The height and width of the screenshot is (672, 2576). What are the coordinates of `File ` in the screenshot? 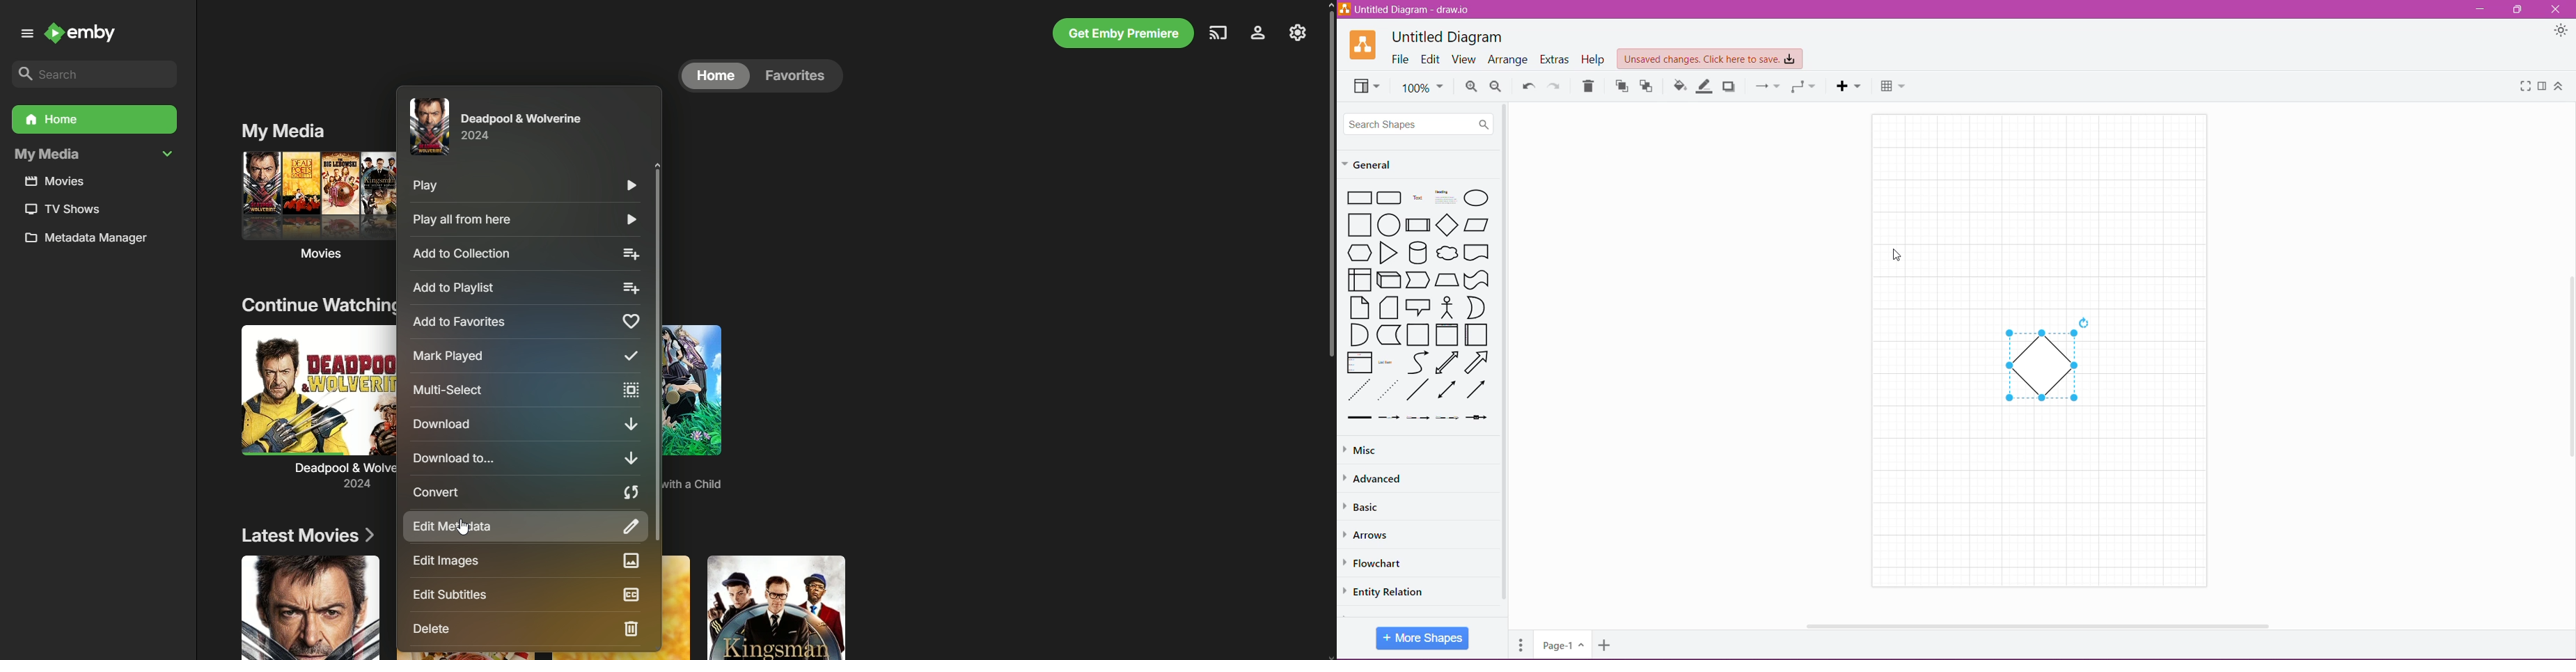 It's located at (1400, 59).